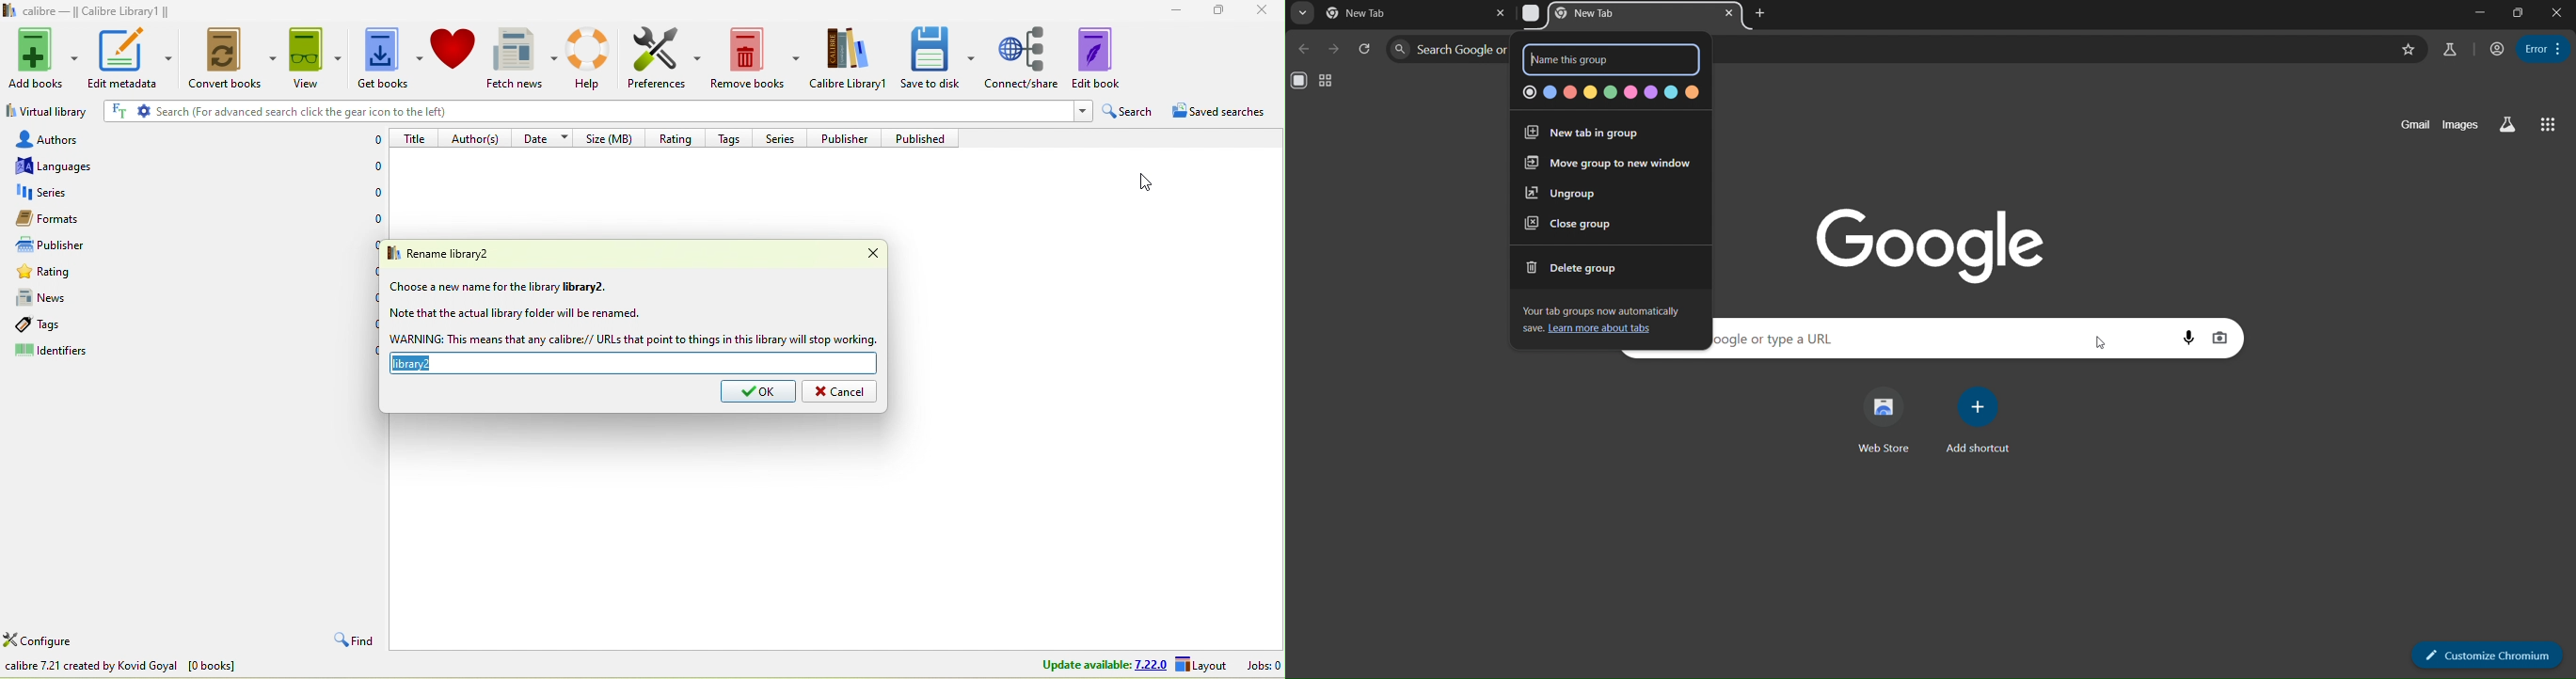  Describe the element at coordinates (1574, 269) in the screenshot. I see `delete group` at that location.